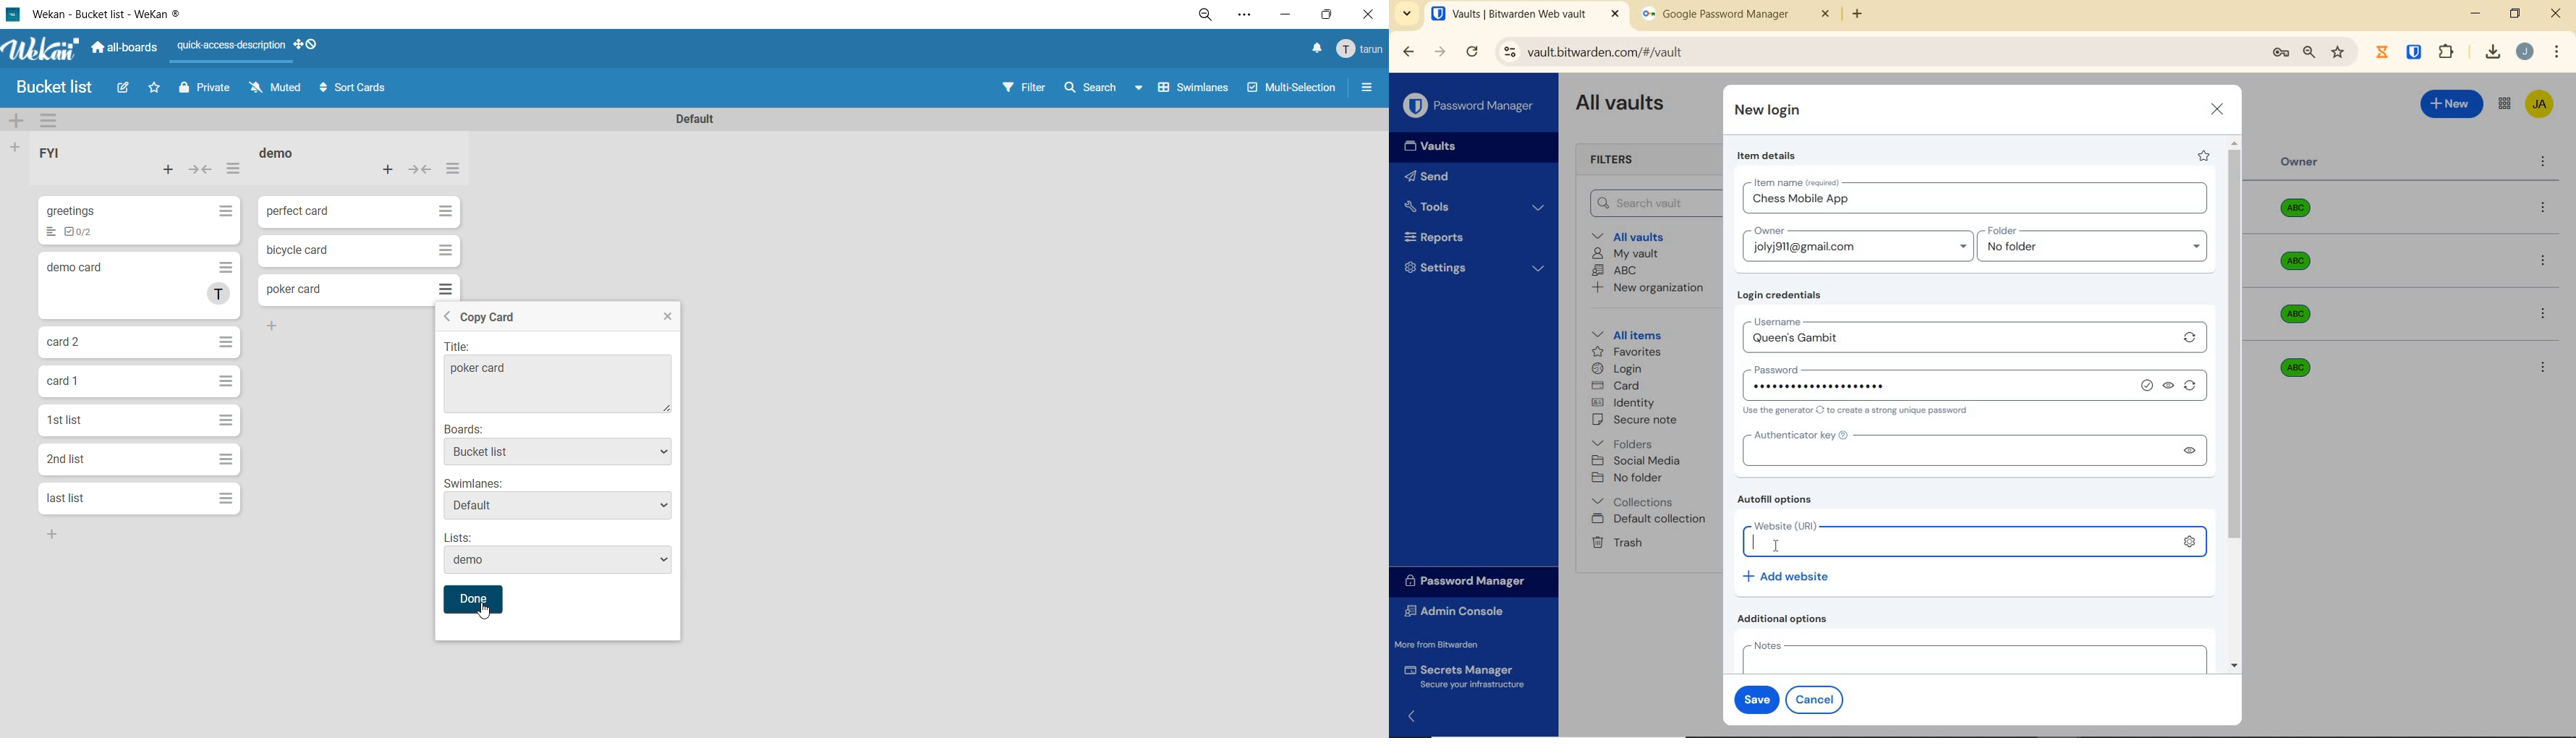 The height and width of the screenshot is (756, 2576). What do you see at coordinates (2544, 163) in the screenshot?
I see `more option` at bounding box center [2544, 163].